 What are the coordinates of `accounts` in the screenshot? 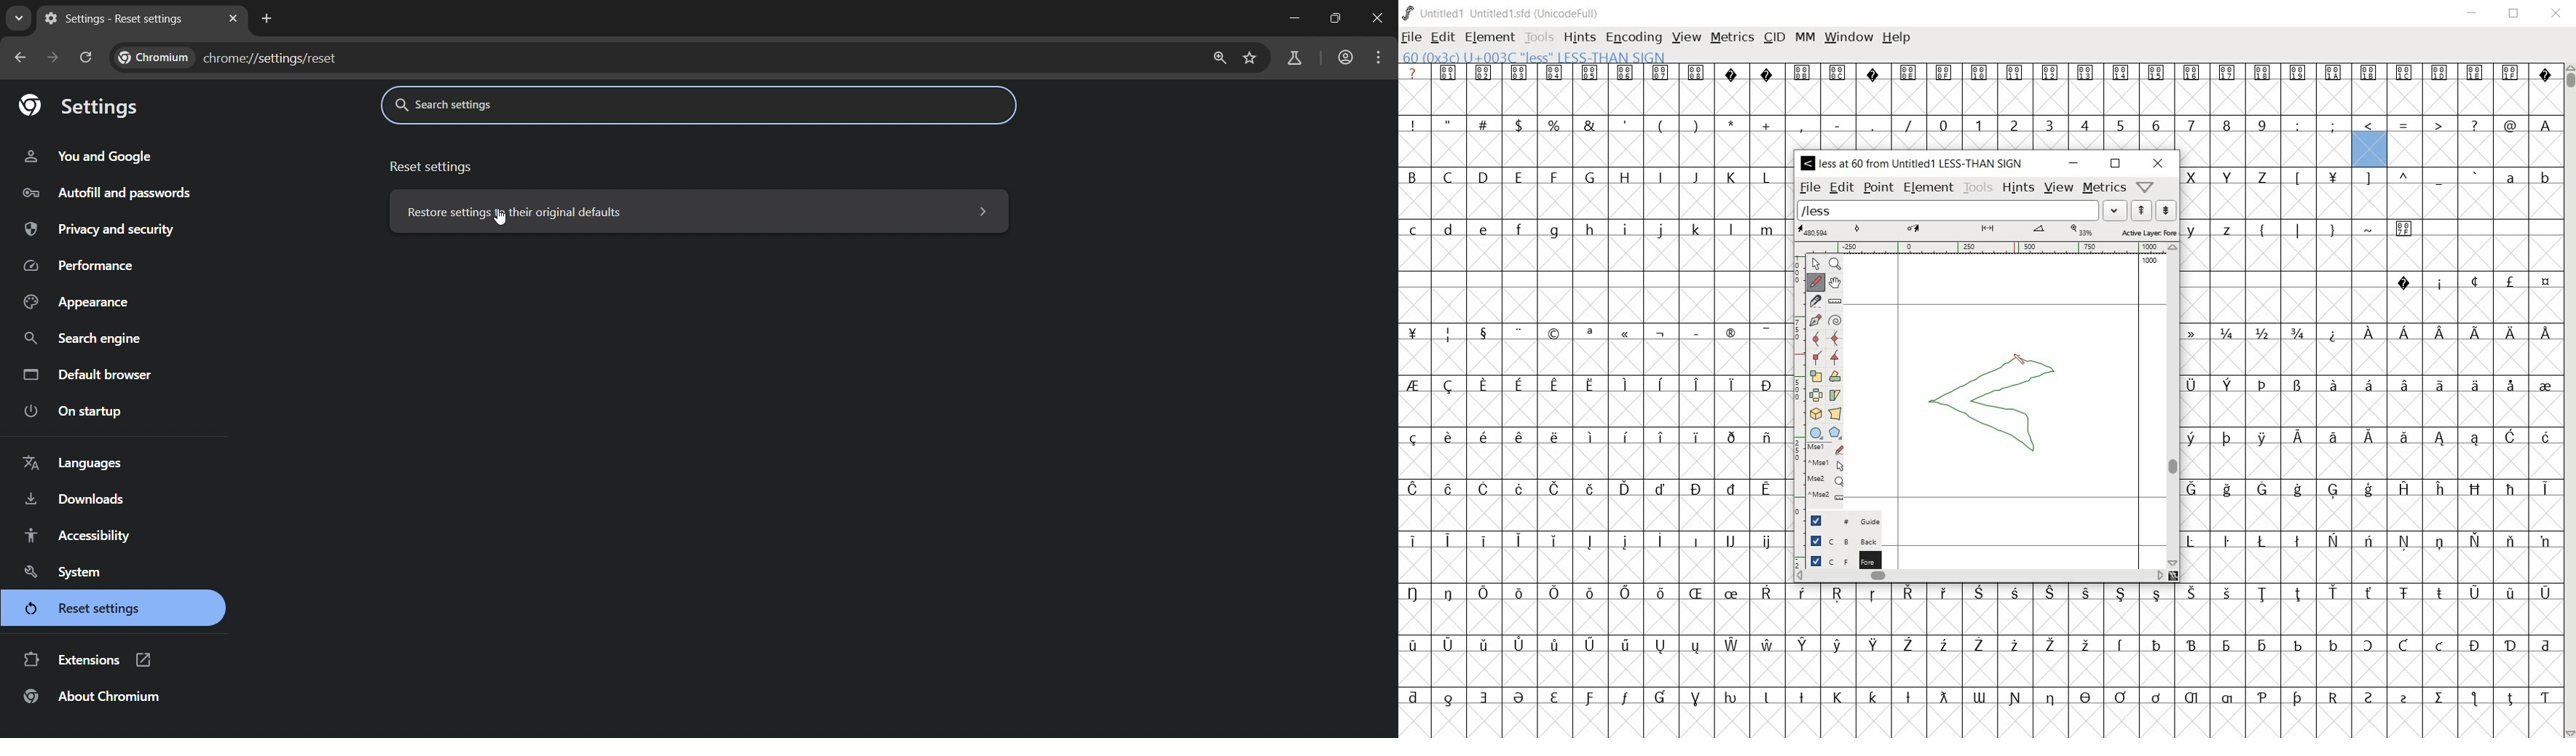 It's located at (1345, 56).